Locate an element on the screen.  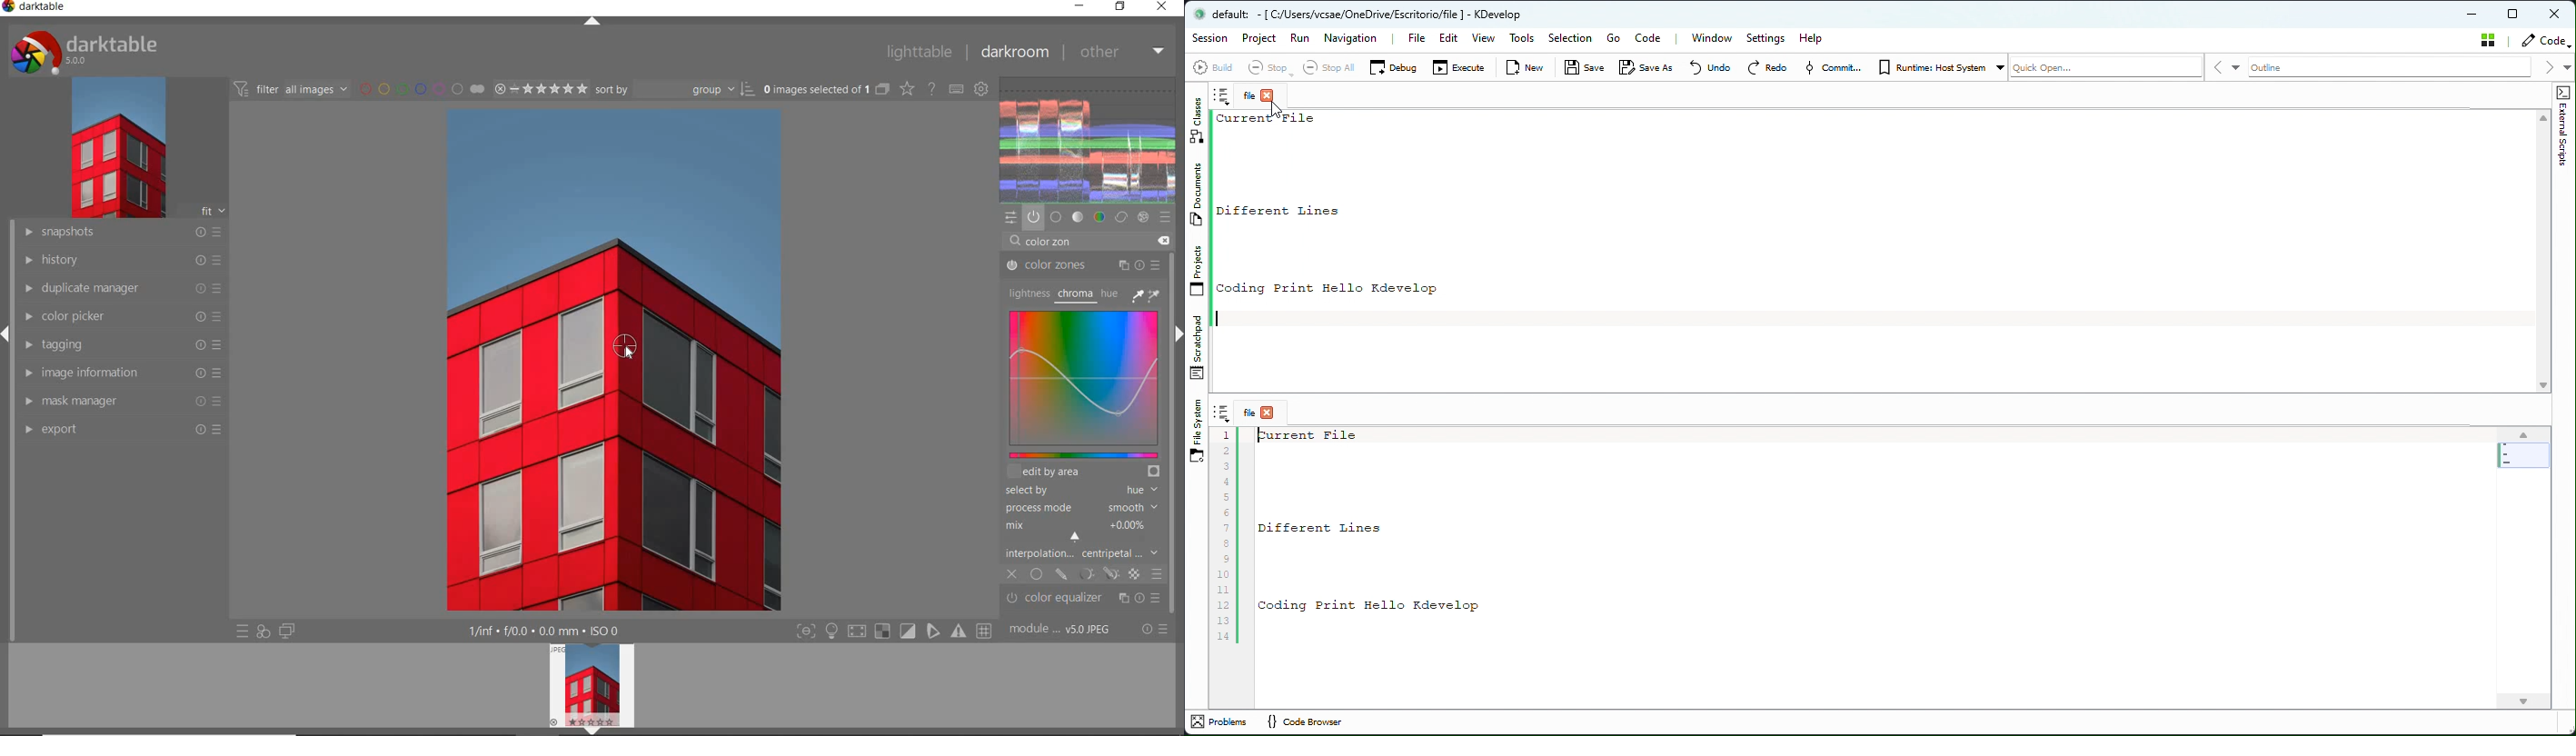
color is located at coordinates (1099, 217).